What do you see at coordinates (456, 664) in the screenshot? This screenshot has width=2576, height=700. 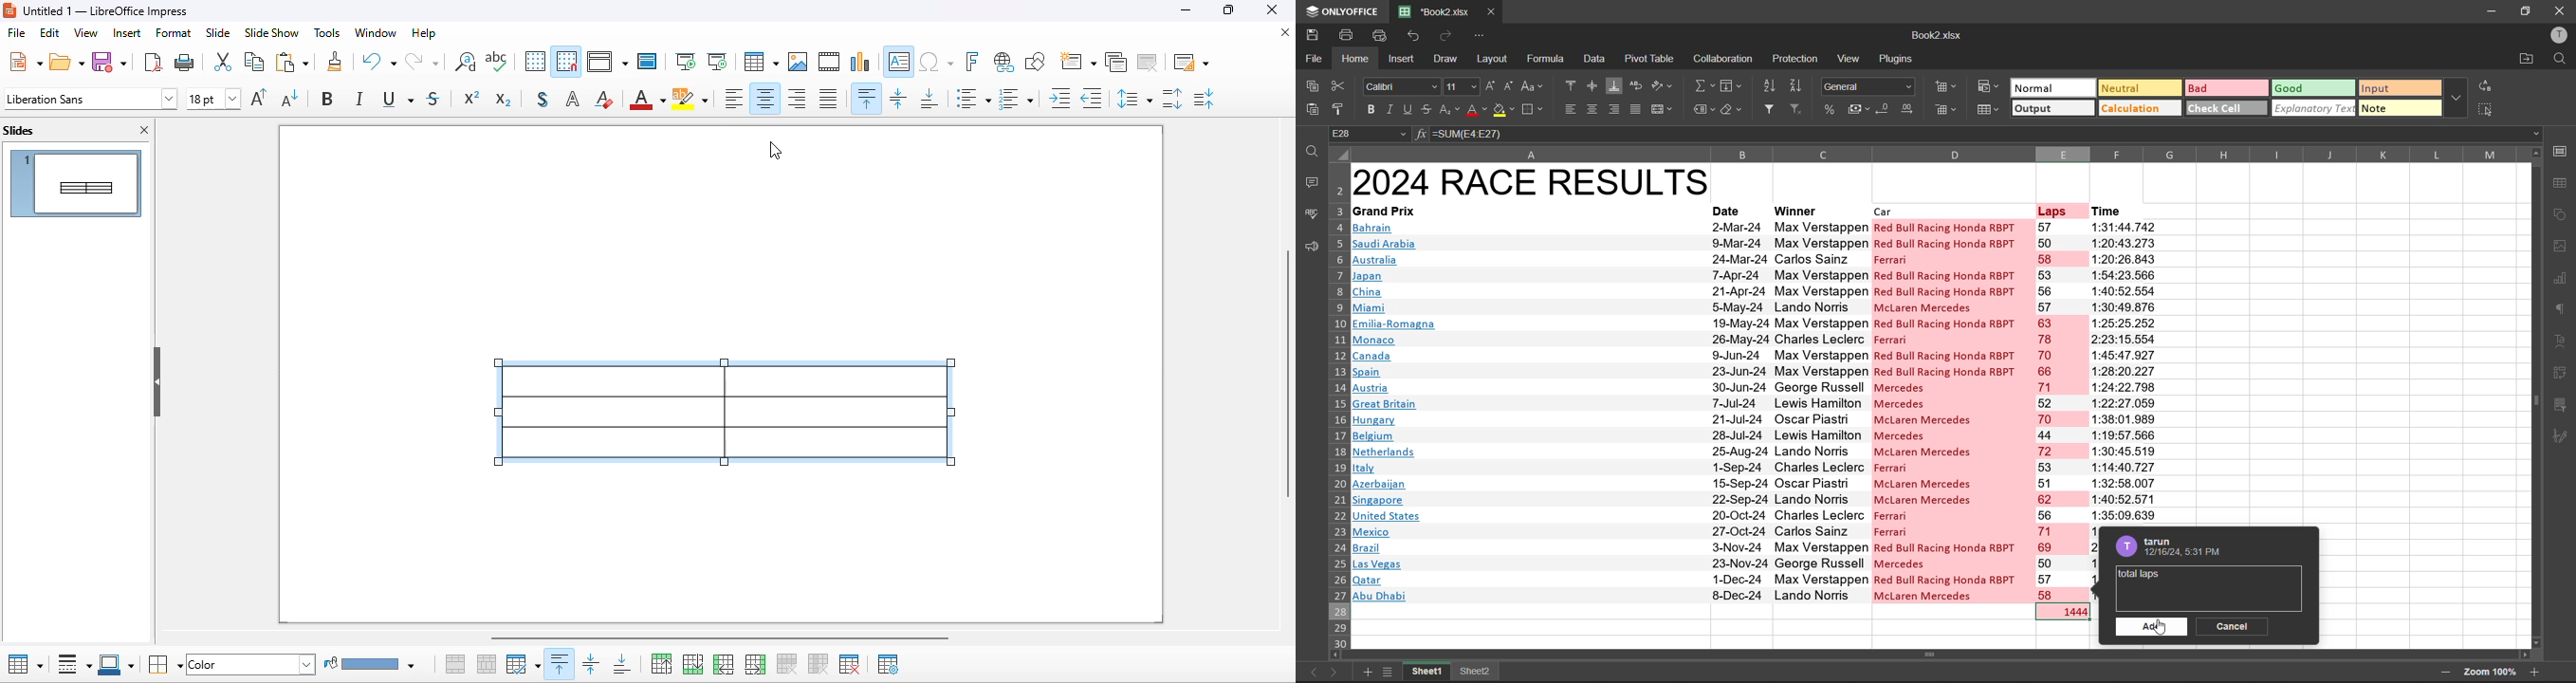 I see `merge cells` at bounding box center [456, 664].